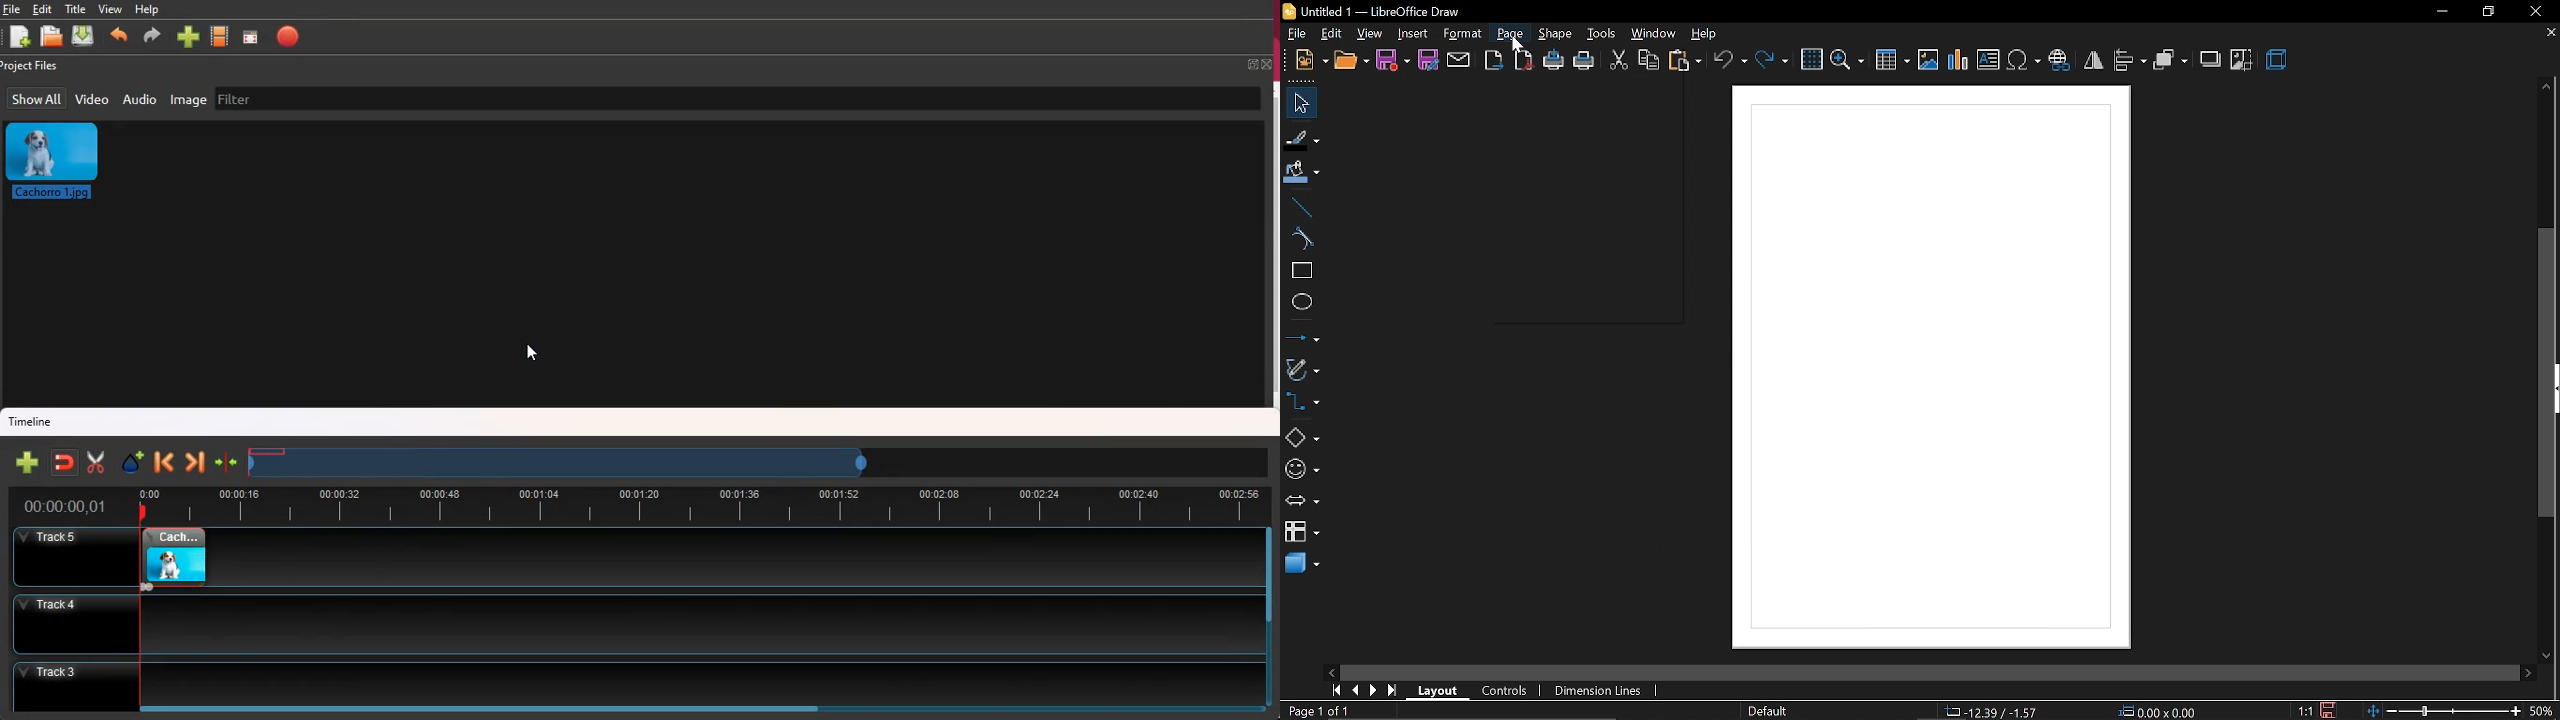  What do you see at coordinates (190, 35) in the screenshot?
I see `new` at bounding box center [190, 35].